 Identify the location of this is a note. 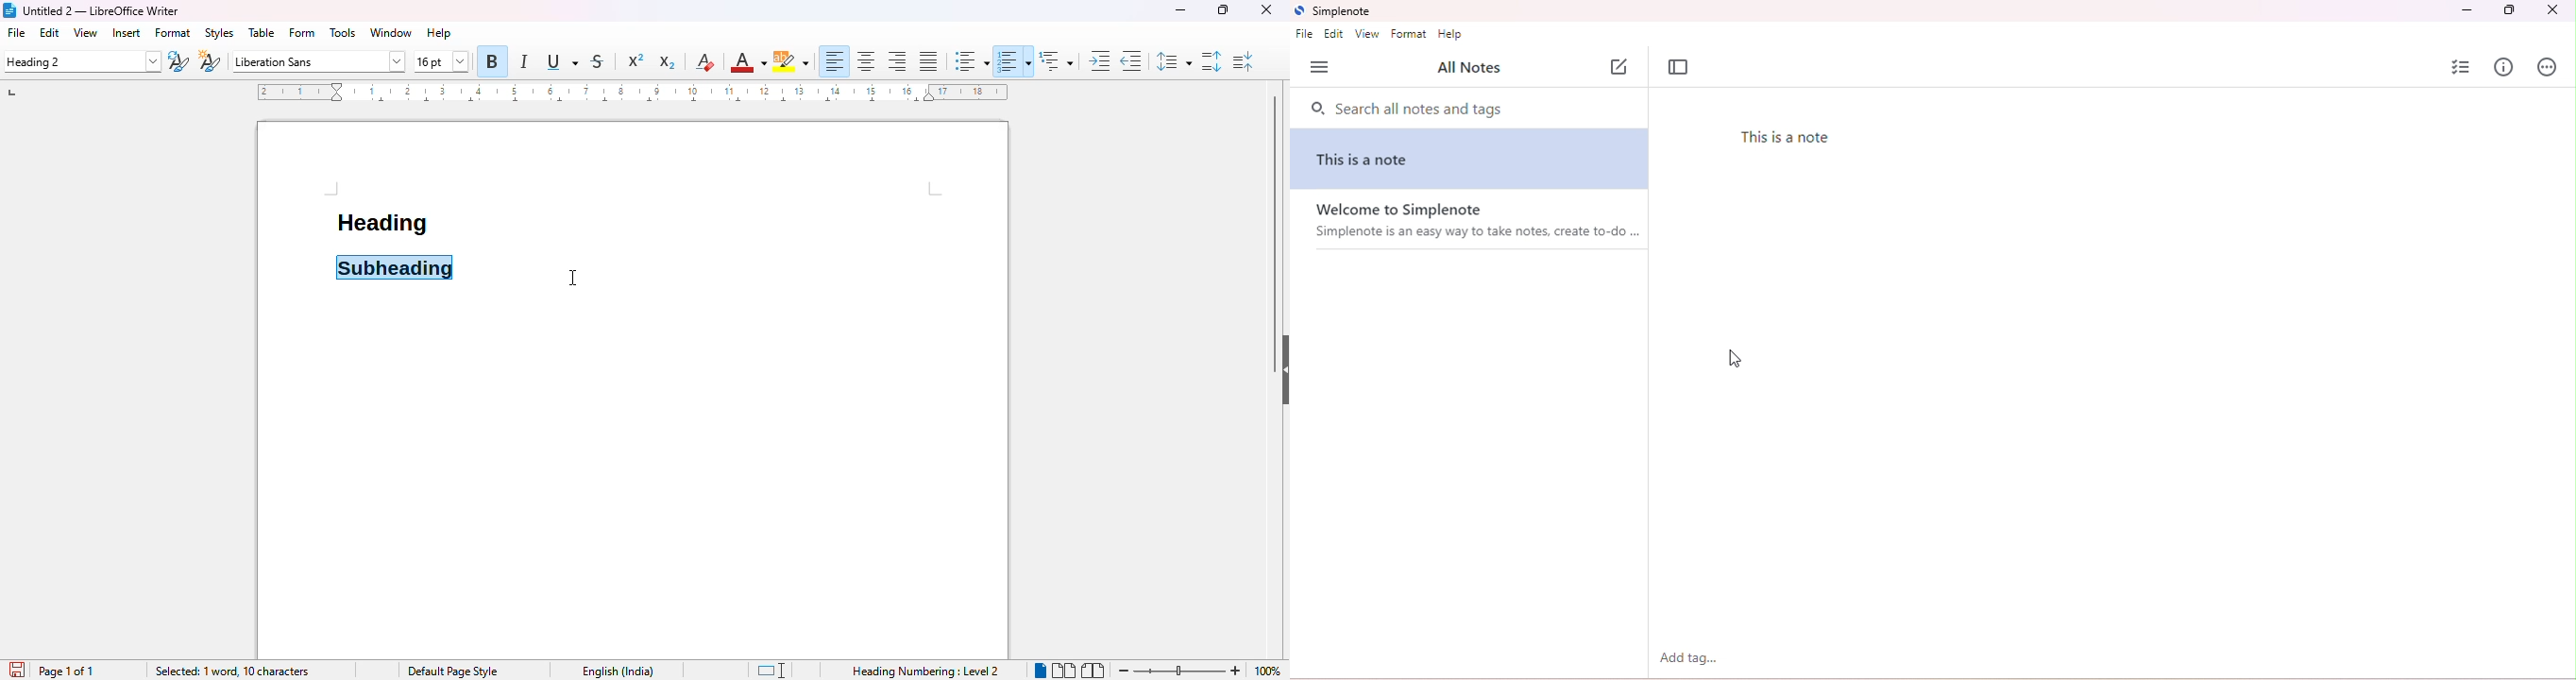
(1795, 138).